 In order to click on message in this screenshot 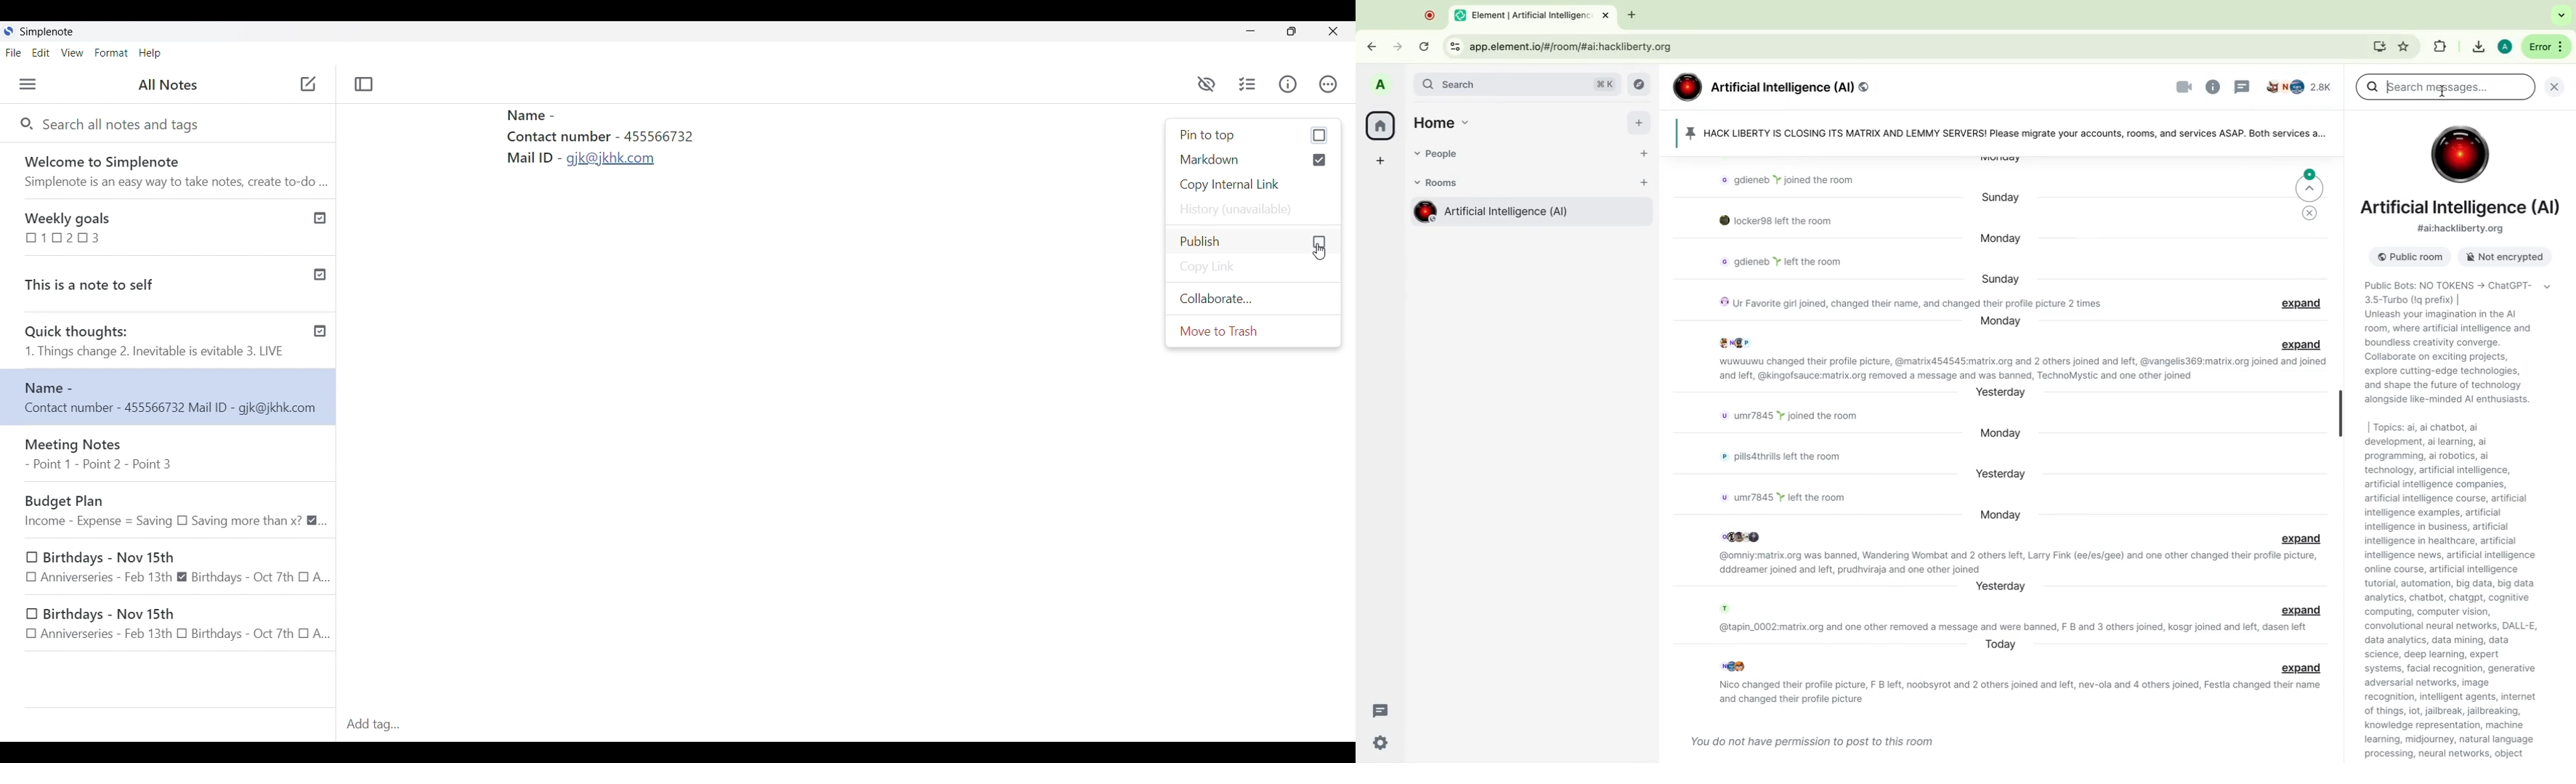, I will do `click(2017, 562)`.